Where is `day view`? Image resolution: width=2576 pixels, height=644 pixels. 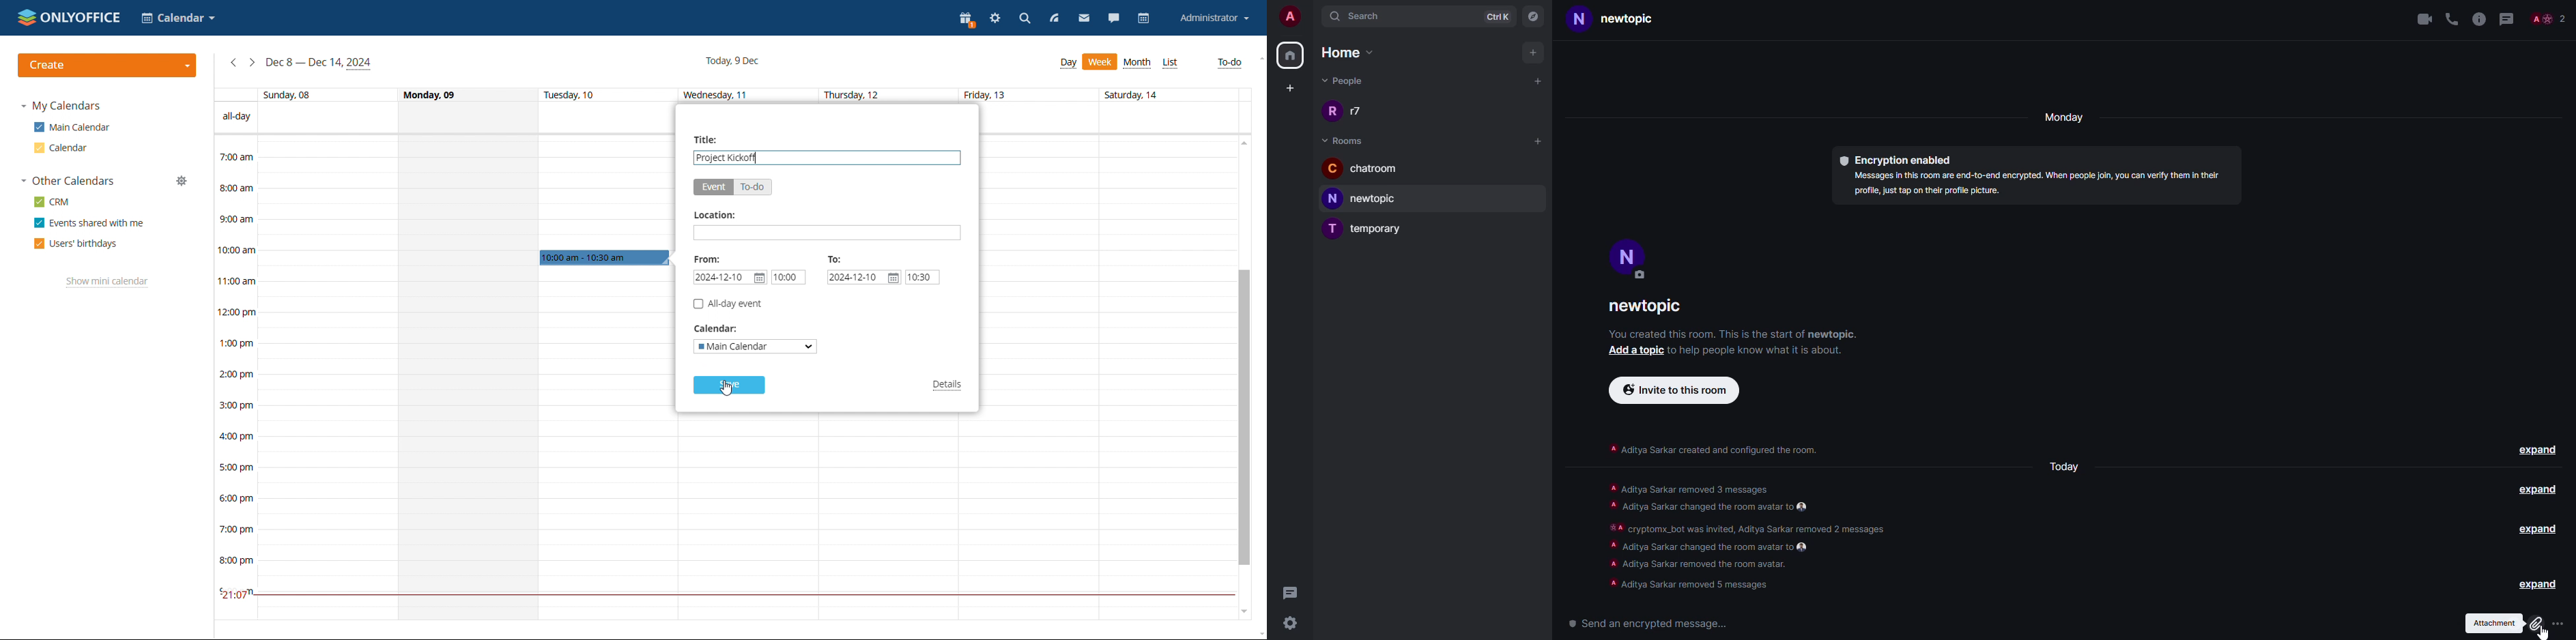
day view is located at coordinates (1069, 63).